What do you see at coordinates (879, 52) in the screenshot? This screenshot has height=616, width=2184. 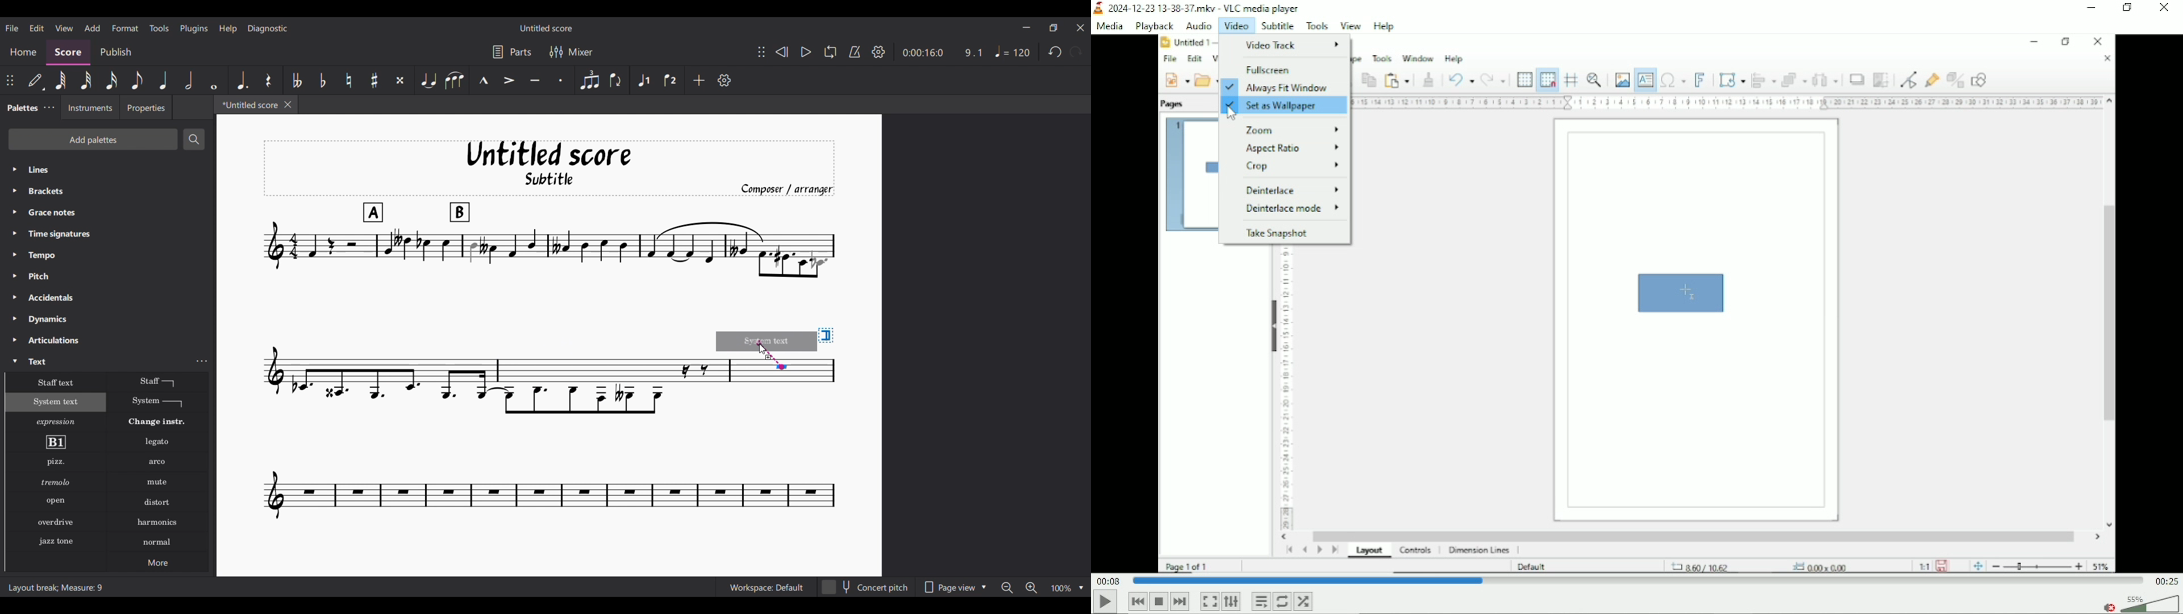 I see `Settings` at bounding box center [879, 52].